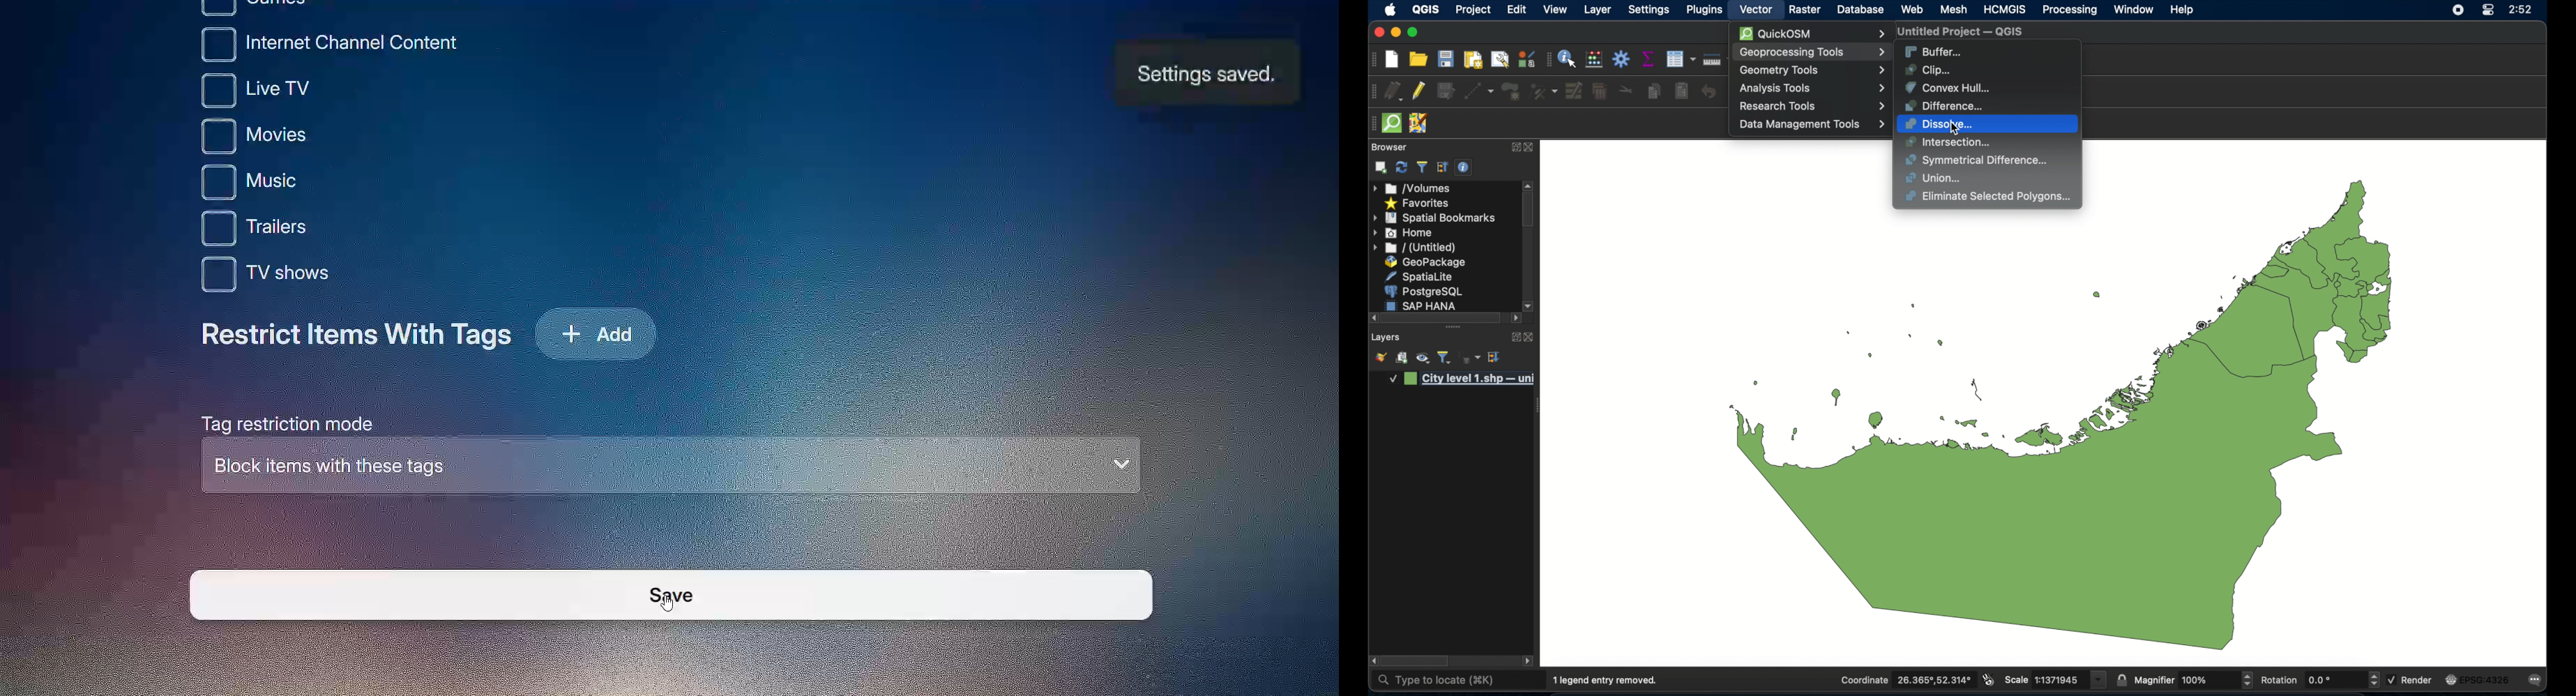 The image size is (2576, 700). I want to click on close, so click(1530, 337).